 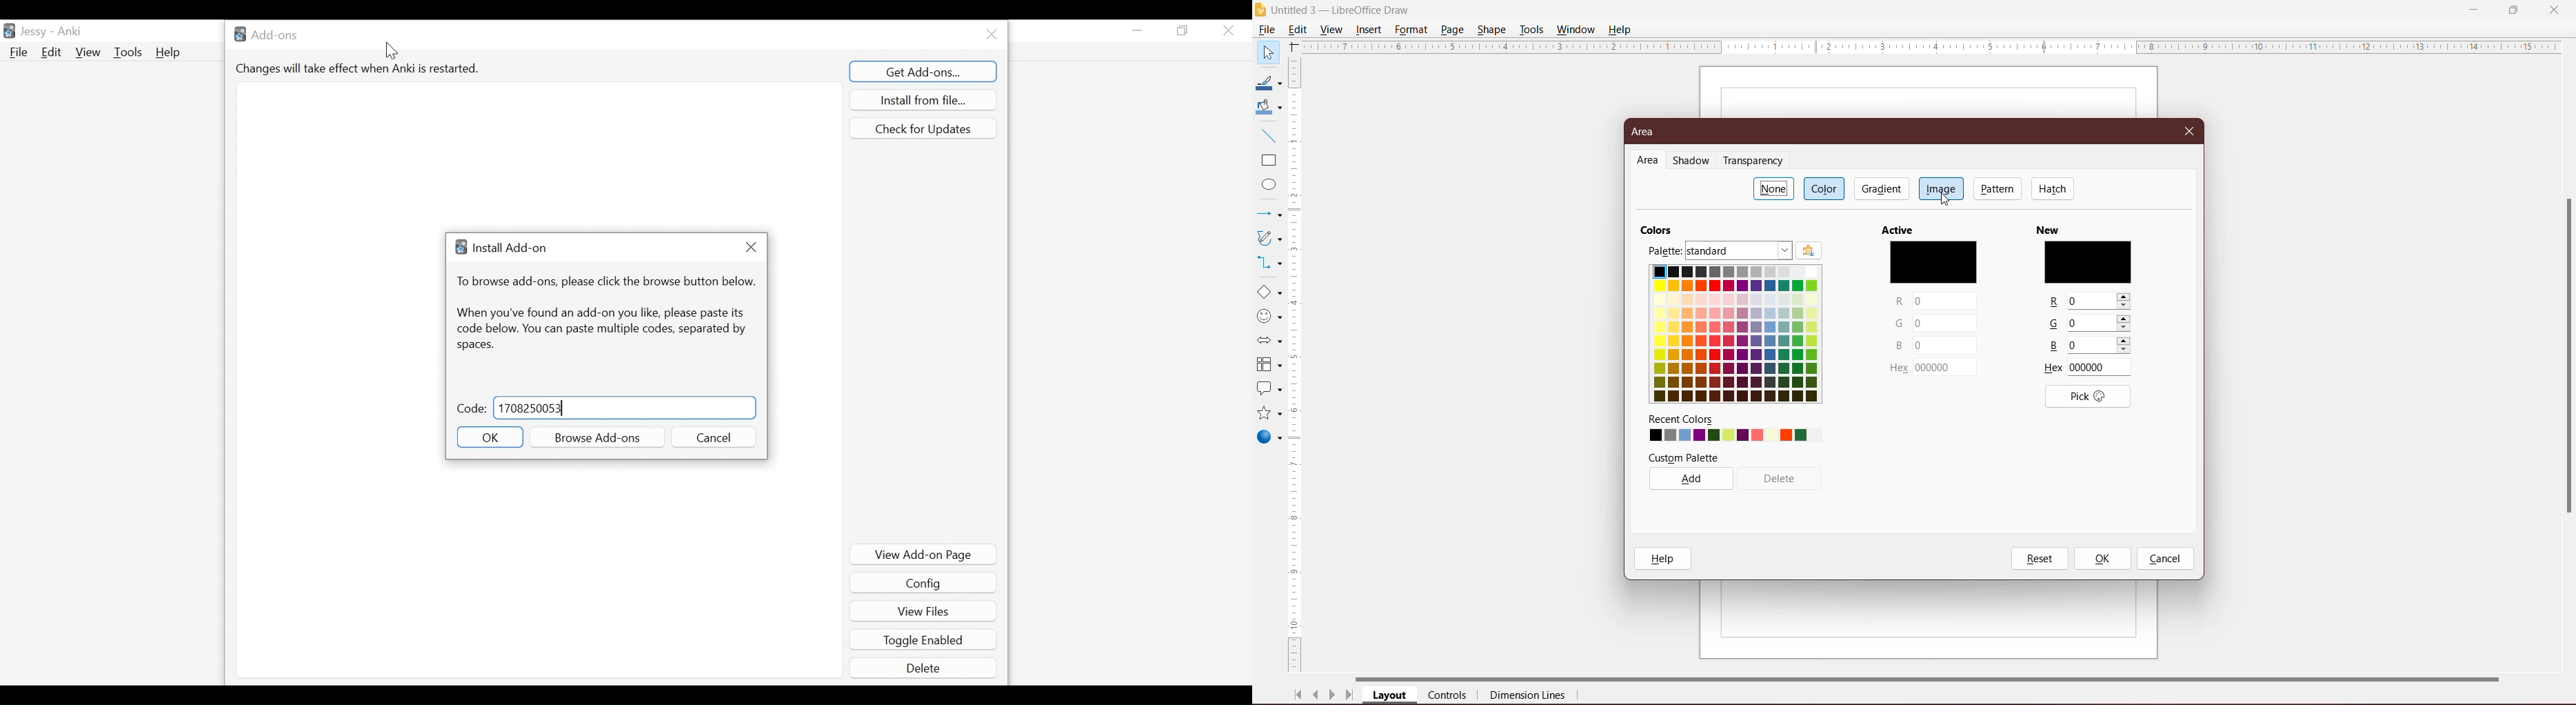 I want to click on cursor, so click(x=393, y=52).